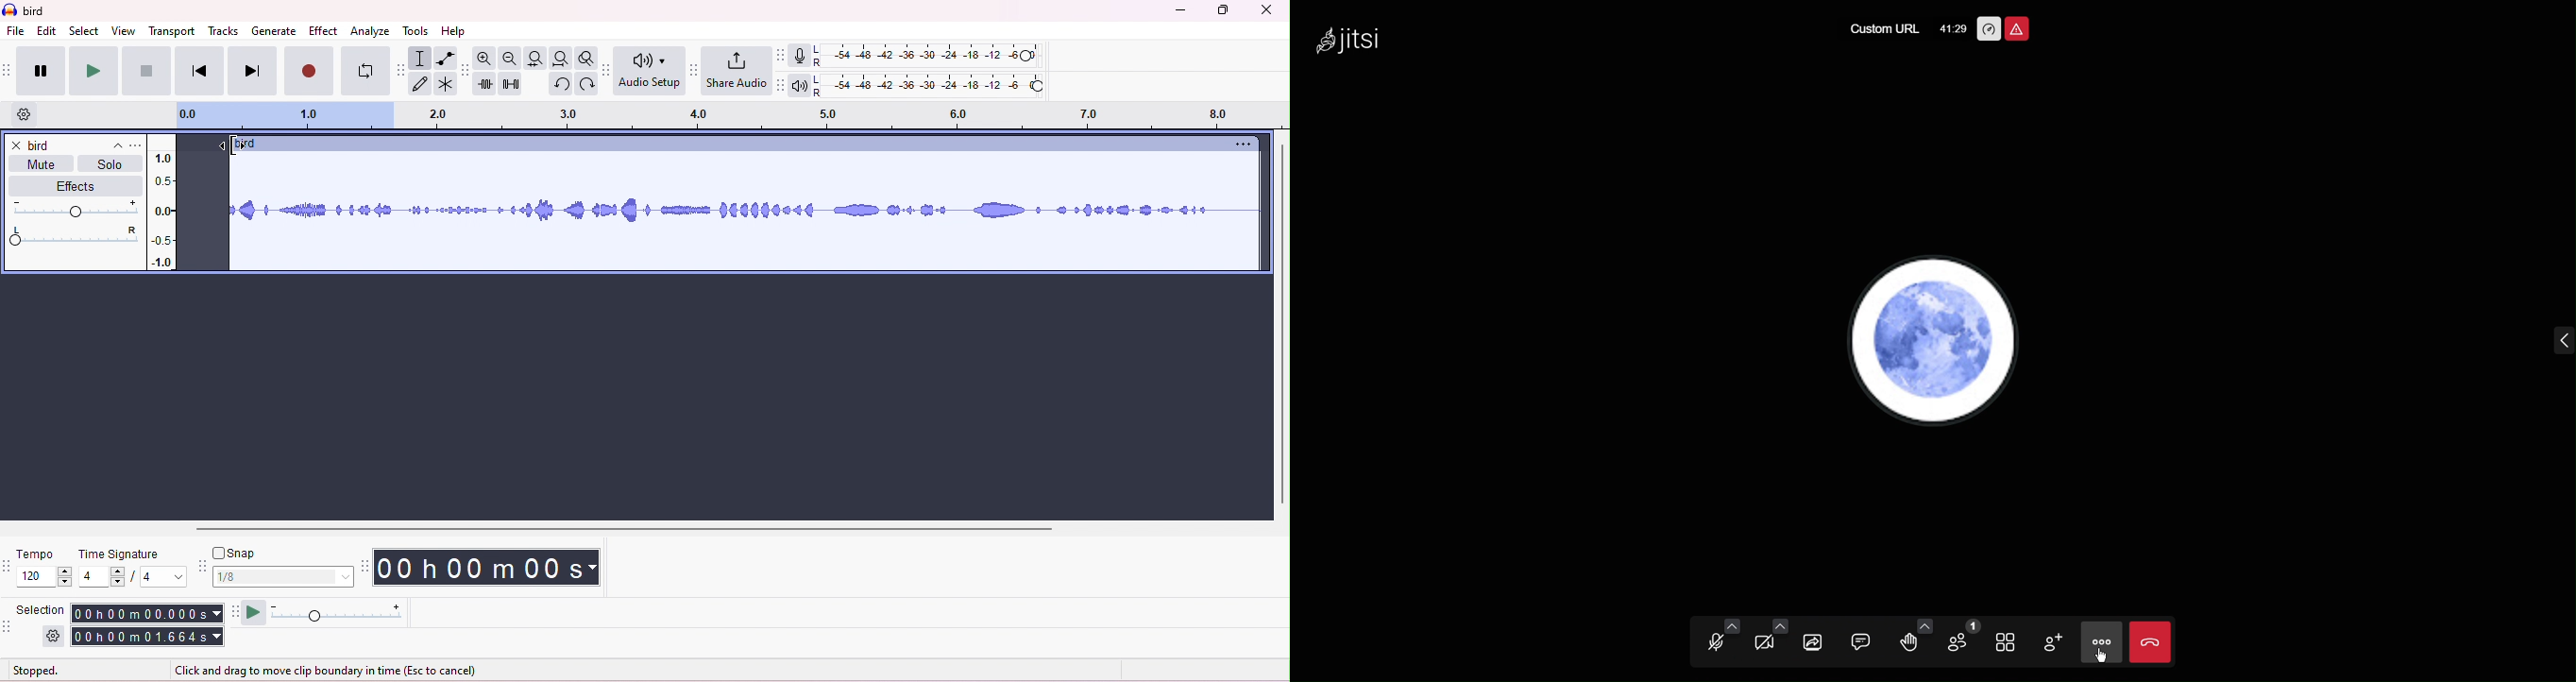  Describe the element at coordinates (37, 553) in the screenshot. I see `tempo` at that location.